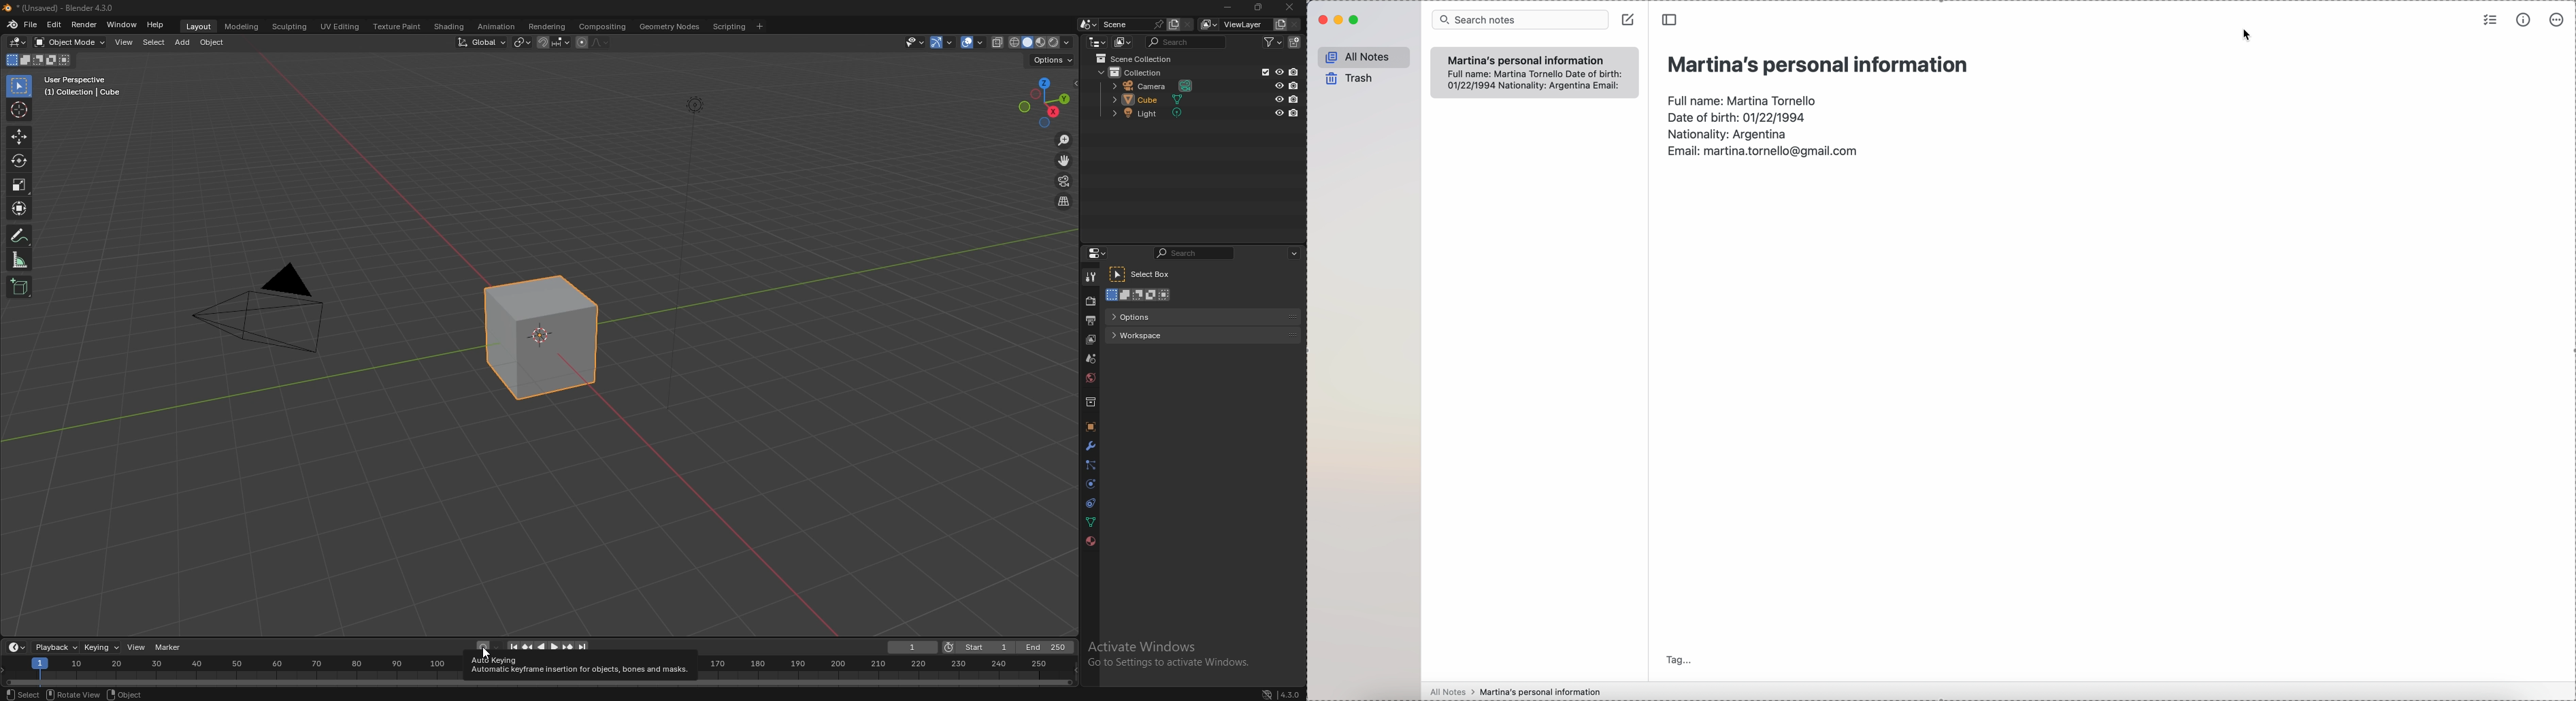 The image size is (2576, 728). I want to click on Nationality, so click(1730, 133).